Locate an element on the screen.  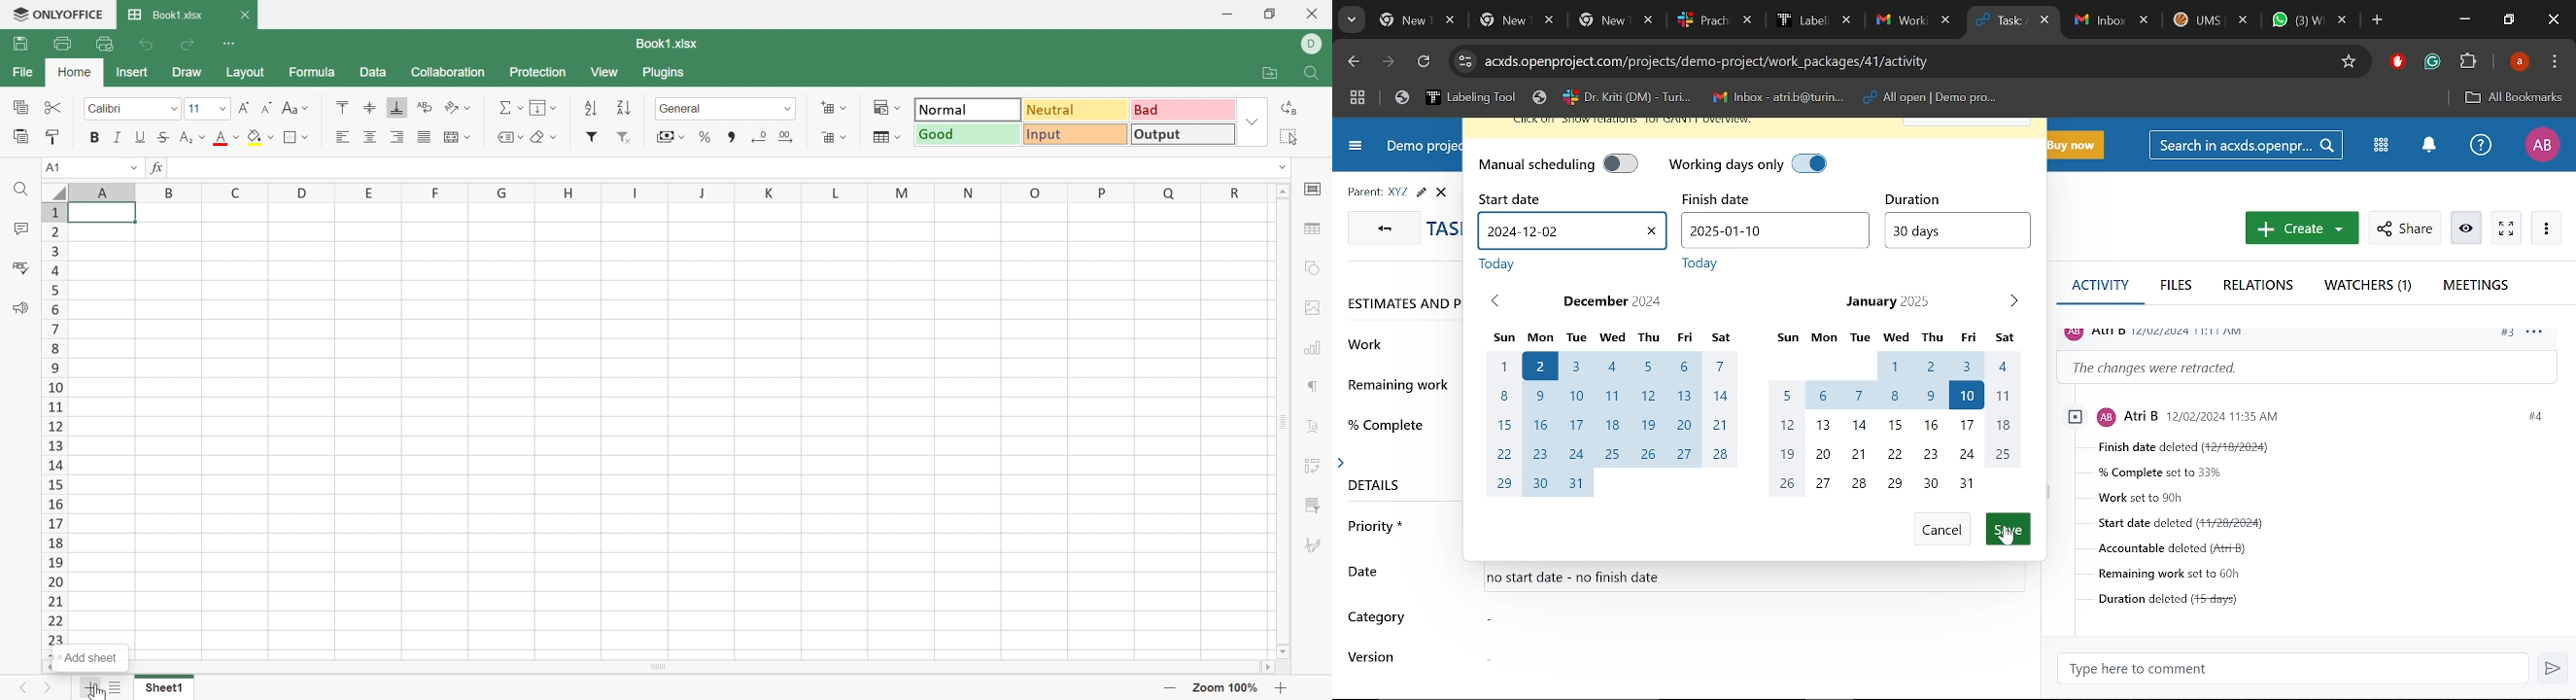
Comma style is located at coordinates (732, 135).